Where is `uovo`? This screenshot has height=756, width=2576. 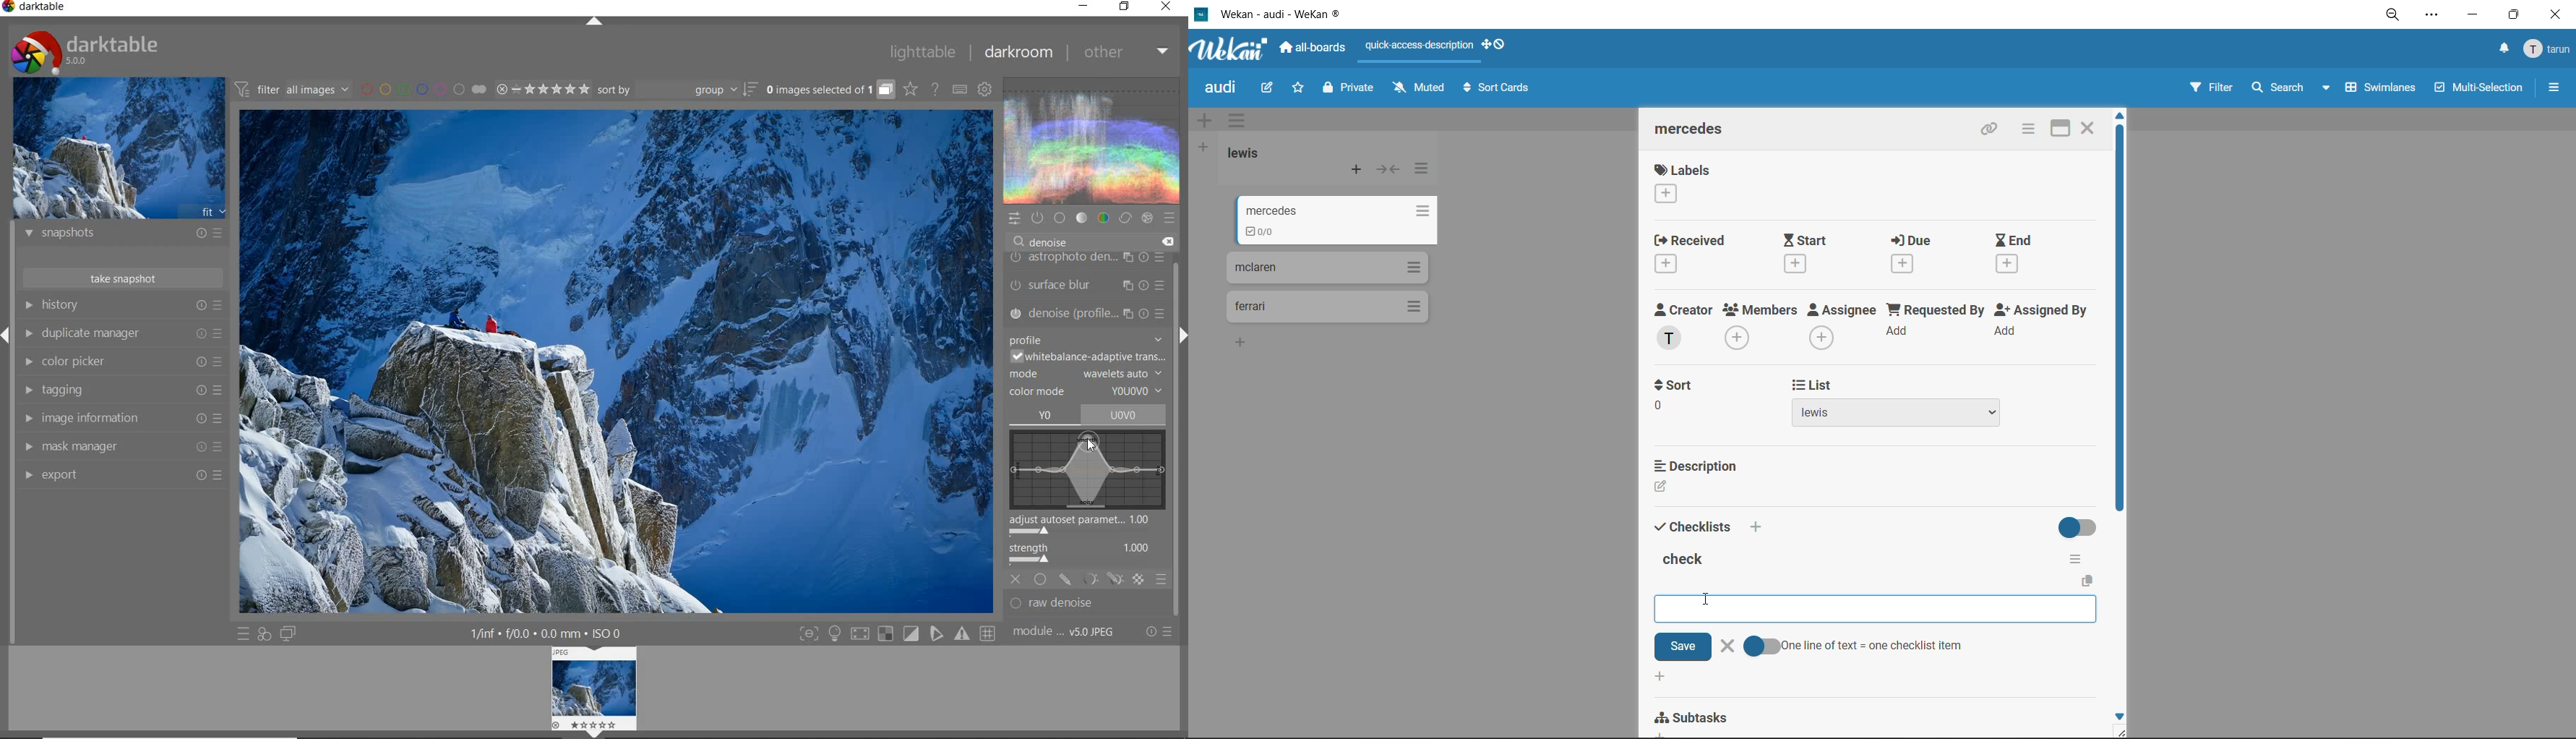 uovo is located at coordinates (1126, 414).